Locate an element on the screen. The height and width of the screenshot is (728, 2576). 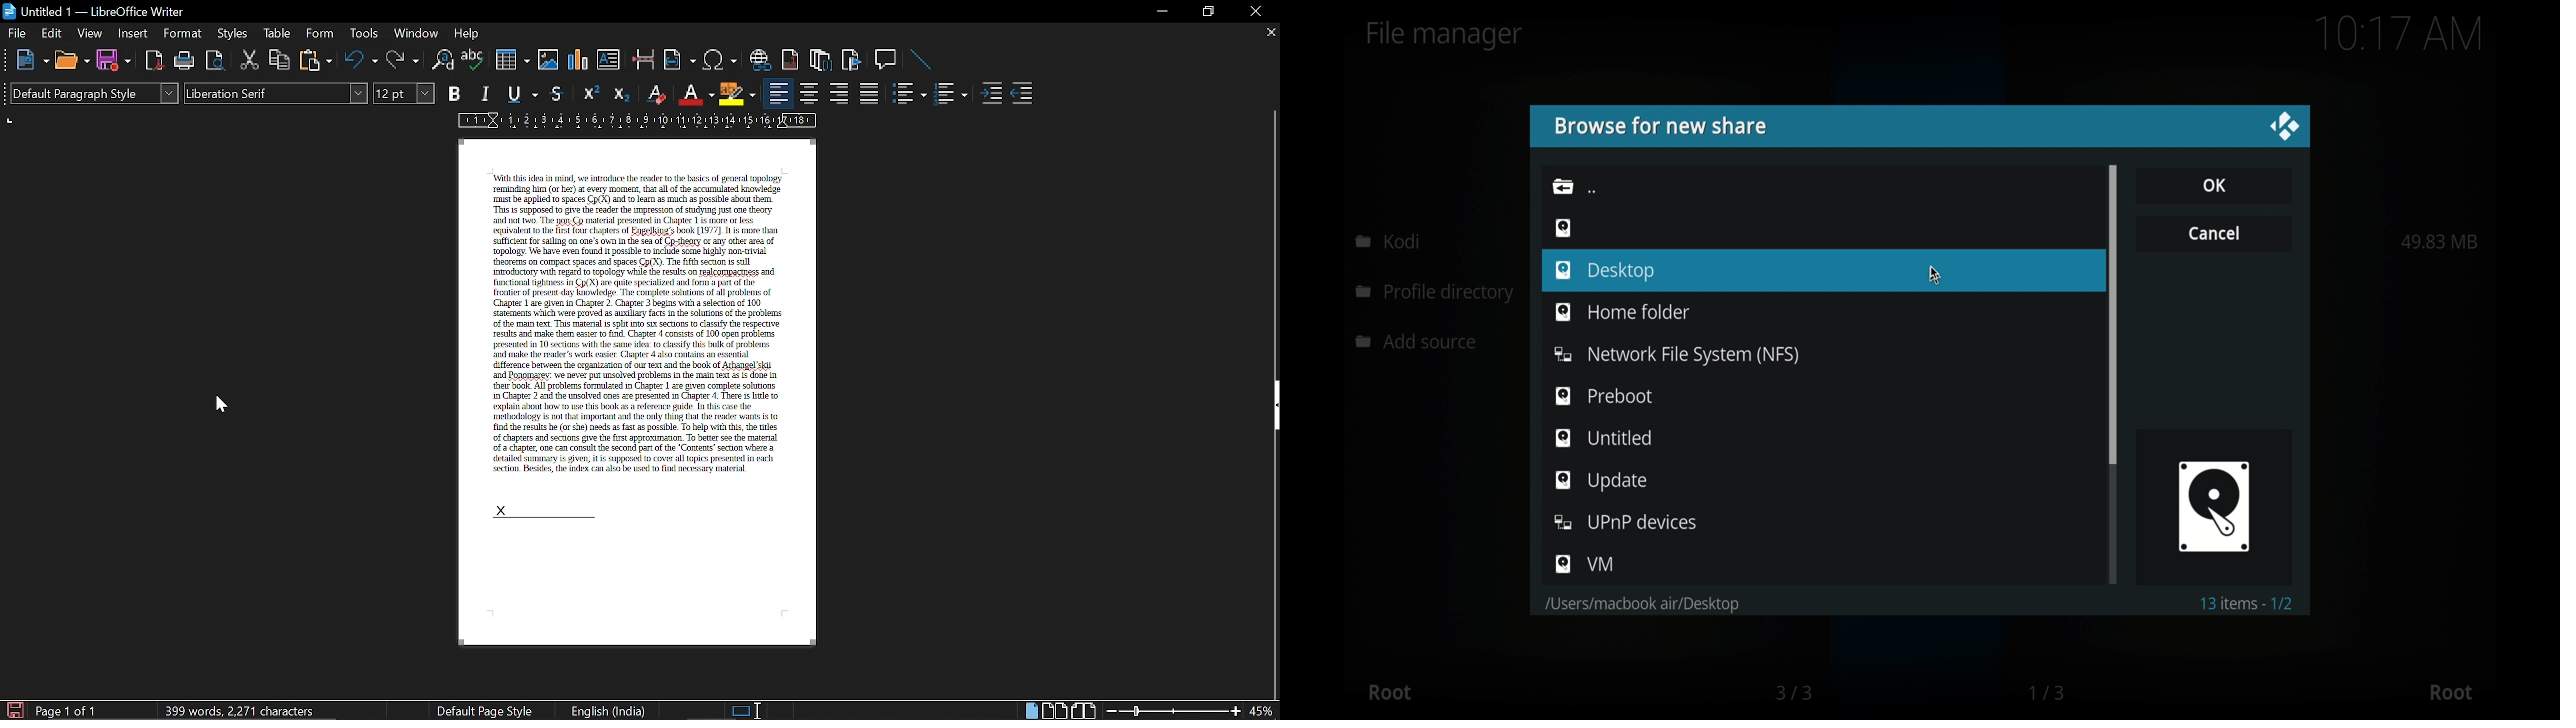
edit is located at coordinates (51, 33).